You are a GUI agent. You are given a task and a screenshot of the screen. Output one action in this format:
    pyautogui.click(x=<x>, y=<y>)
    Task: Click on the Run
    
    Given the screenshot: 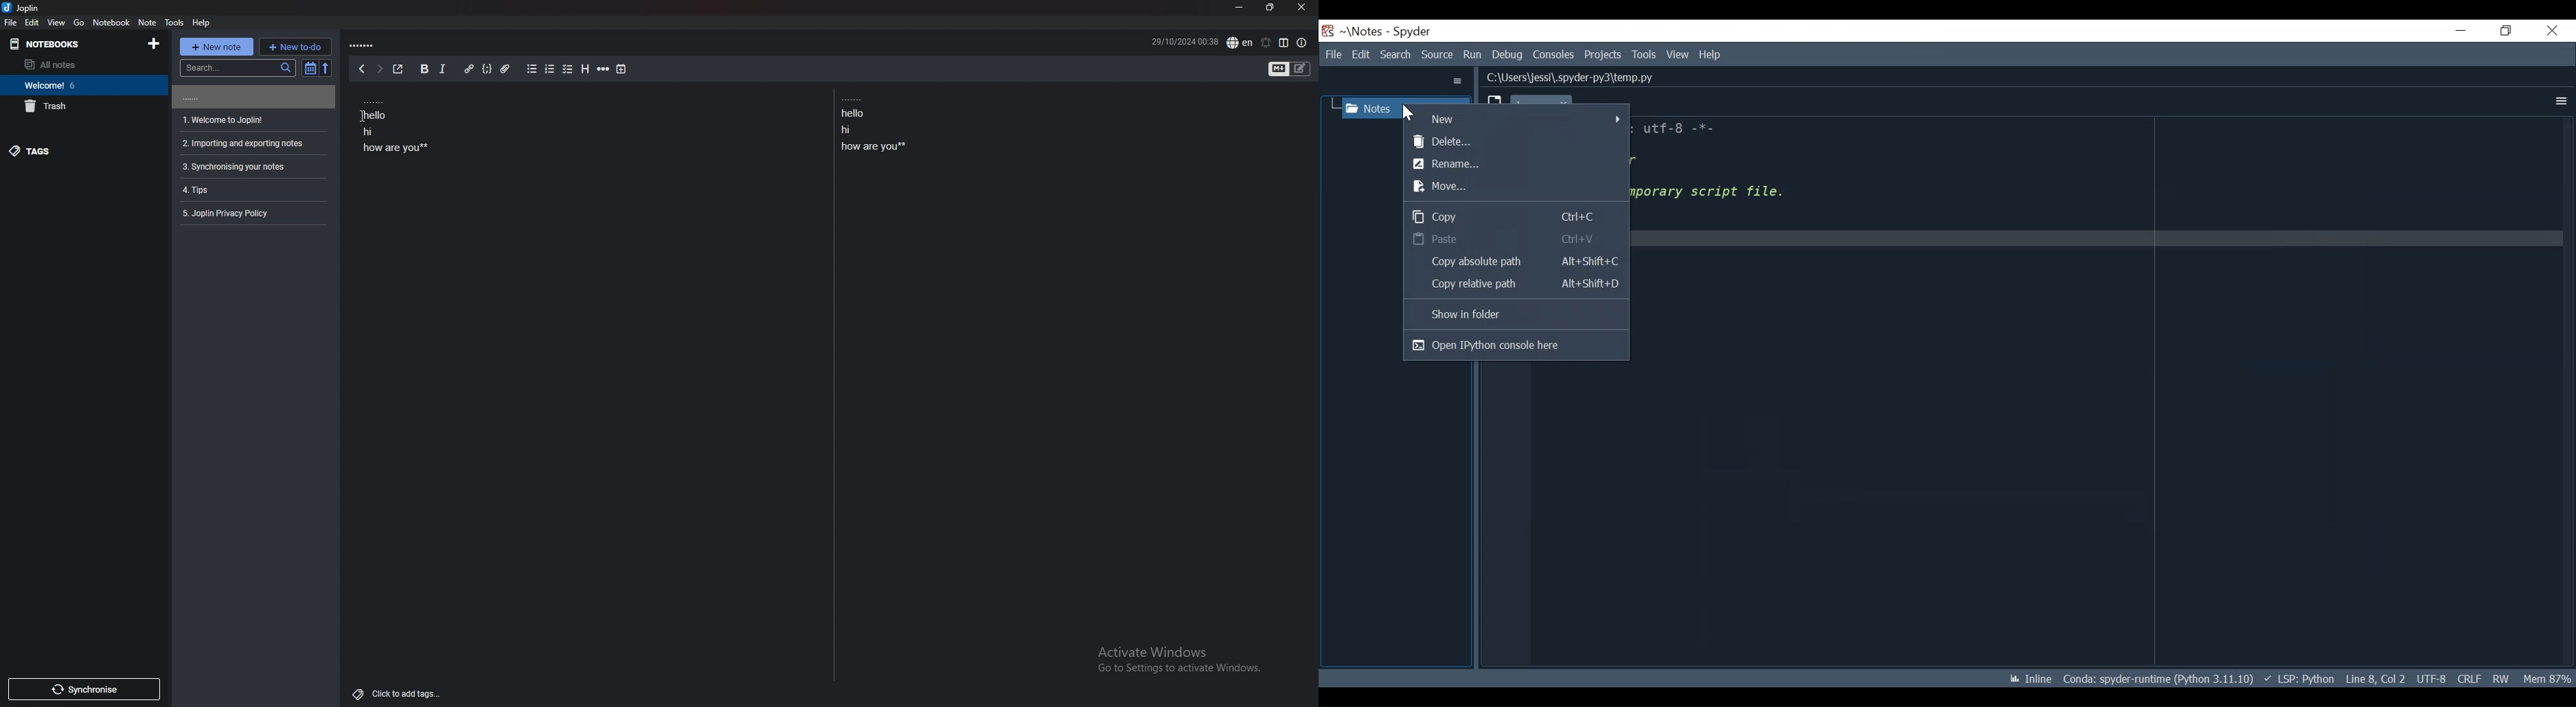 What is the action you would take?
    pyautogui.click(x=1473, y=53)
    